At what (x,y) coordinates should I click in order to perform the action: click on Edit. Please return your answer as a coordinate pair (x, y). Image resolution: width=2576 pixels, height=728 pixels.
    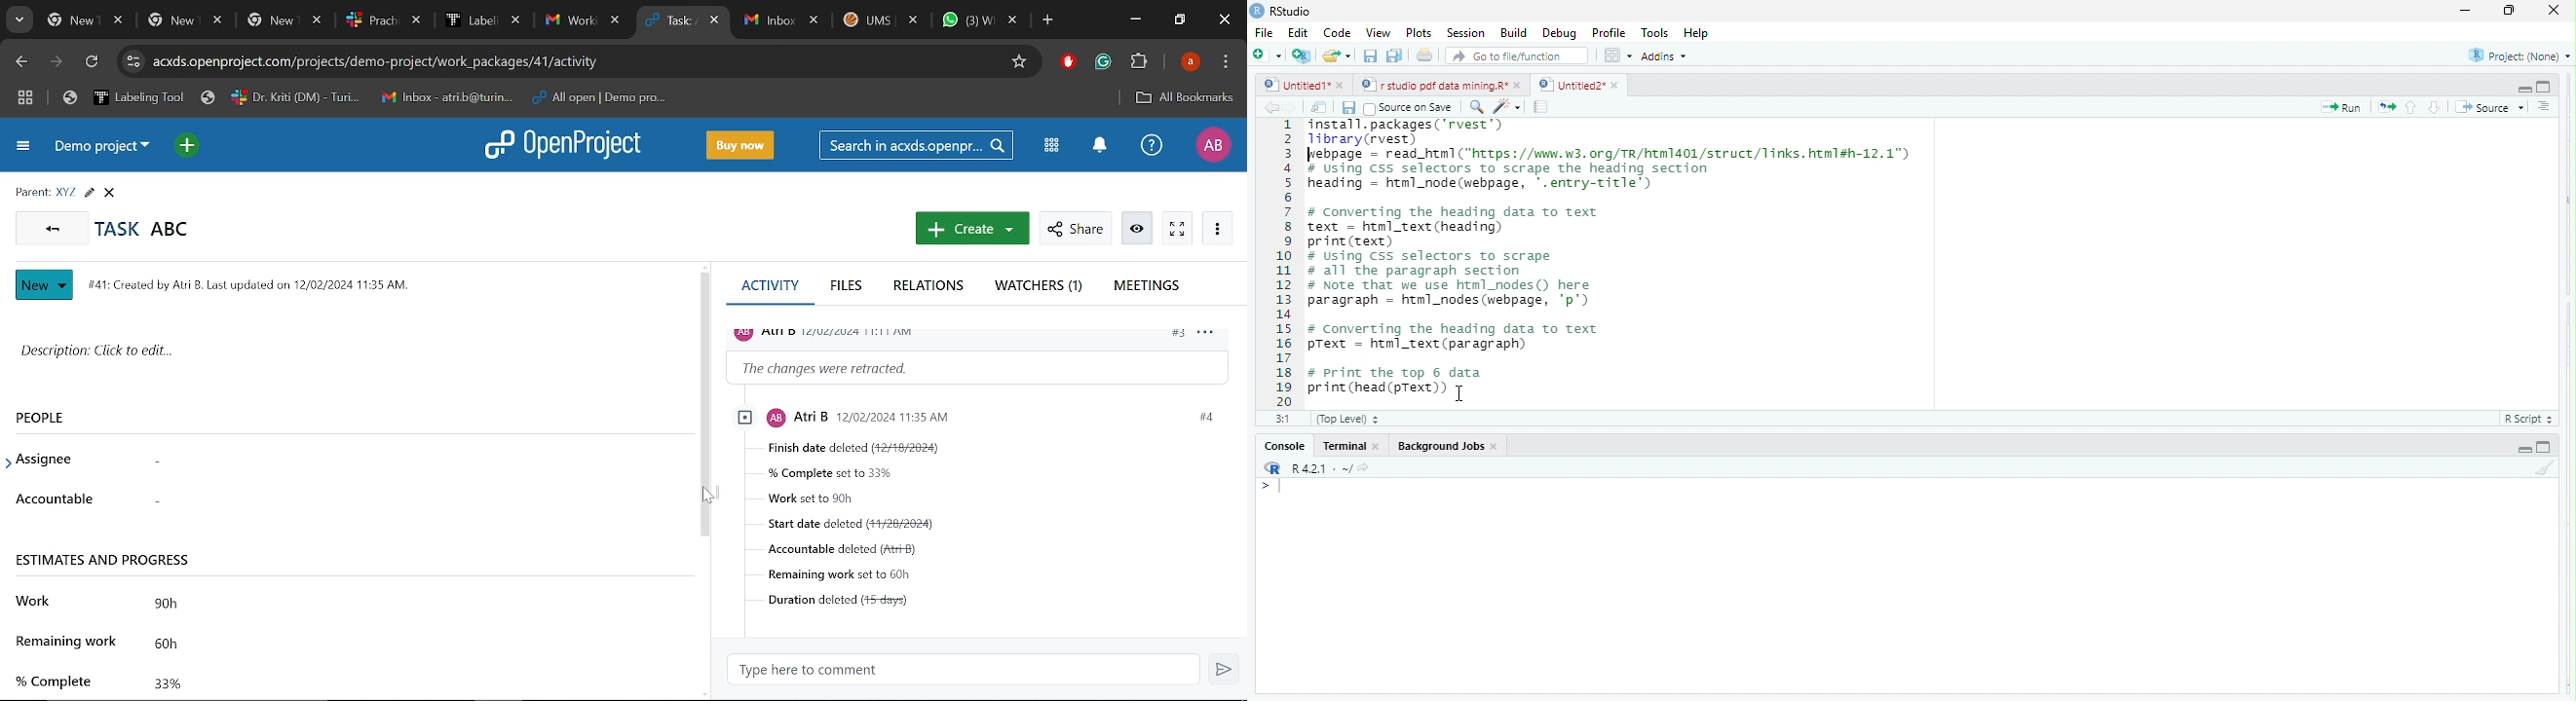
    Looking at the image, I should click on (1299, 32).